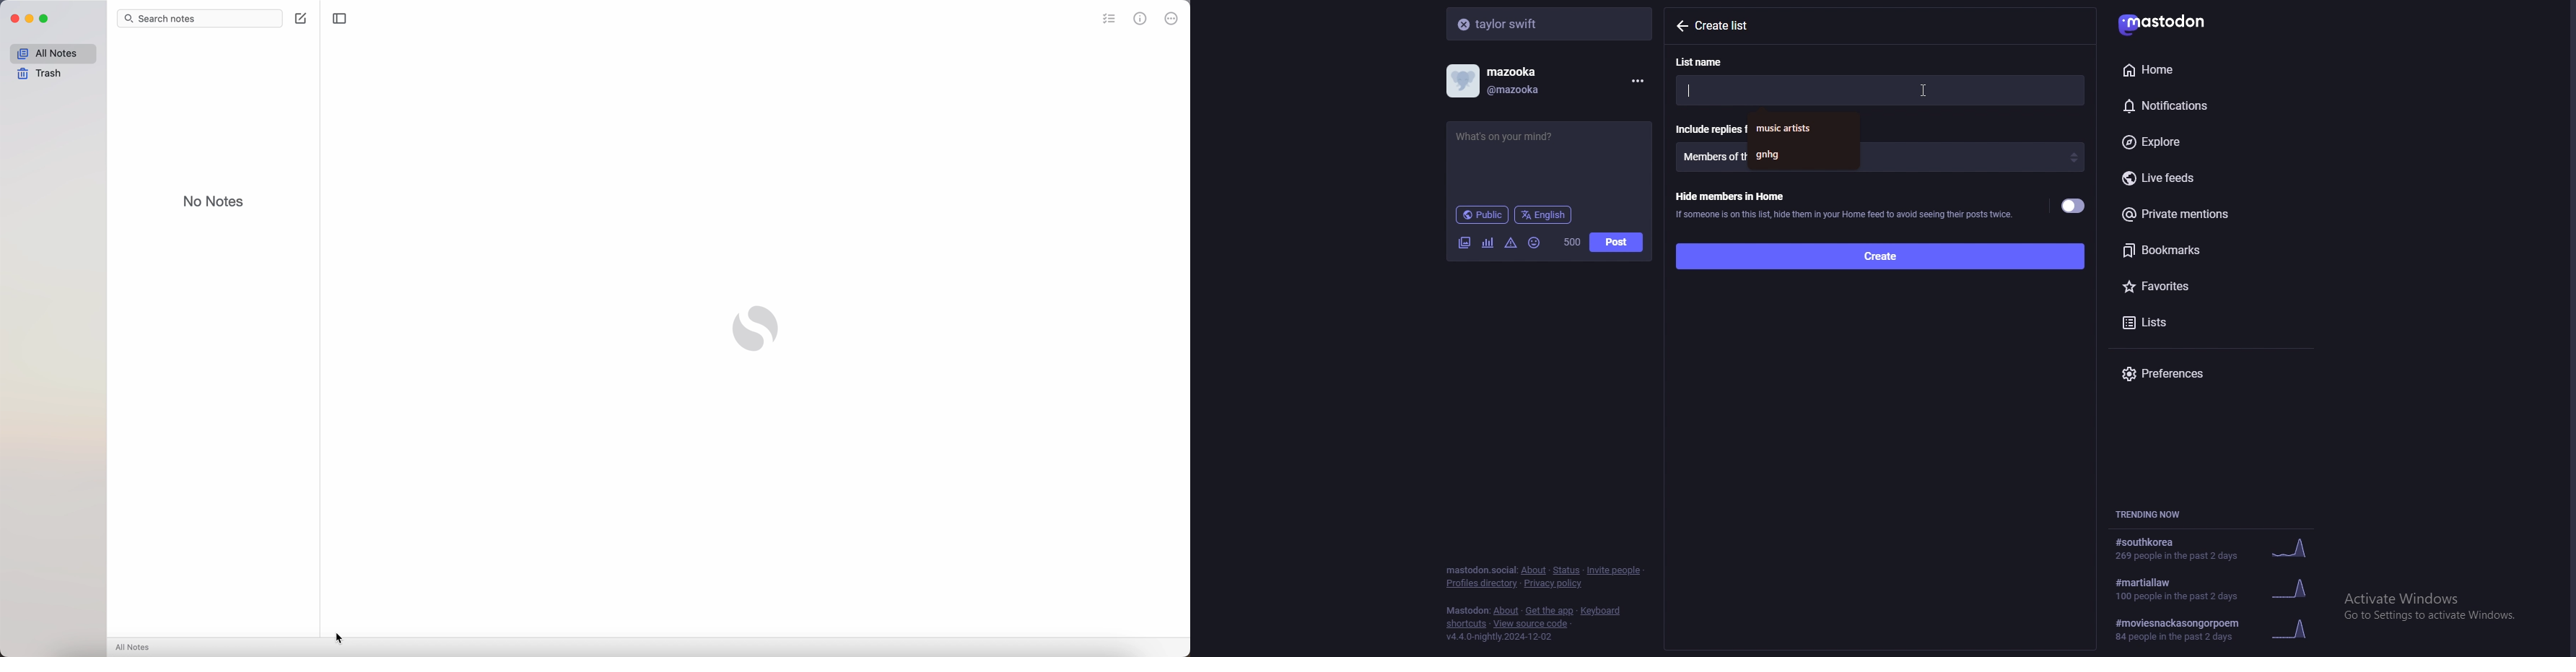 The width and height of the screenshot is (2576, 672). I want to click on cursor, so click(1924, 90).